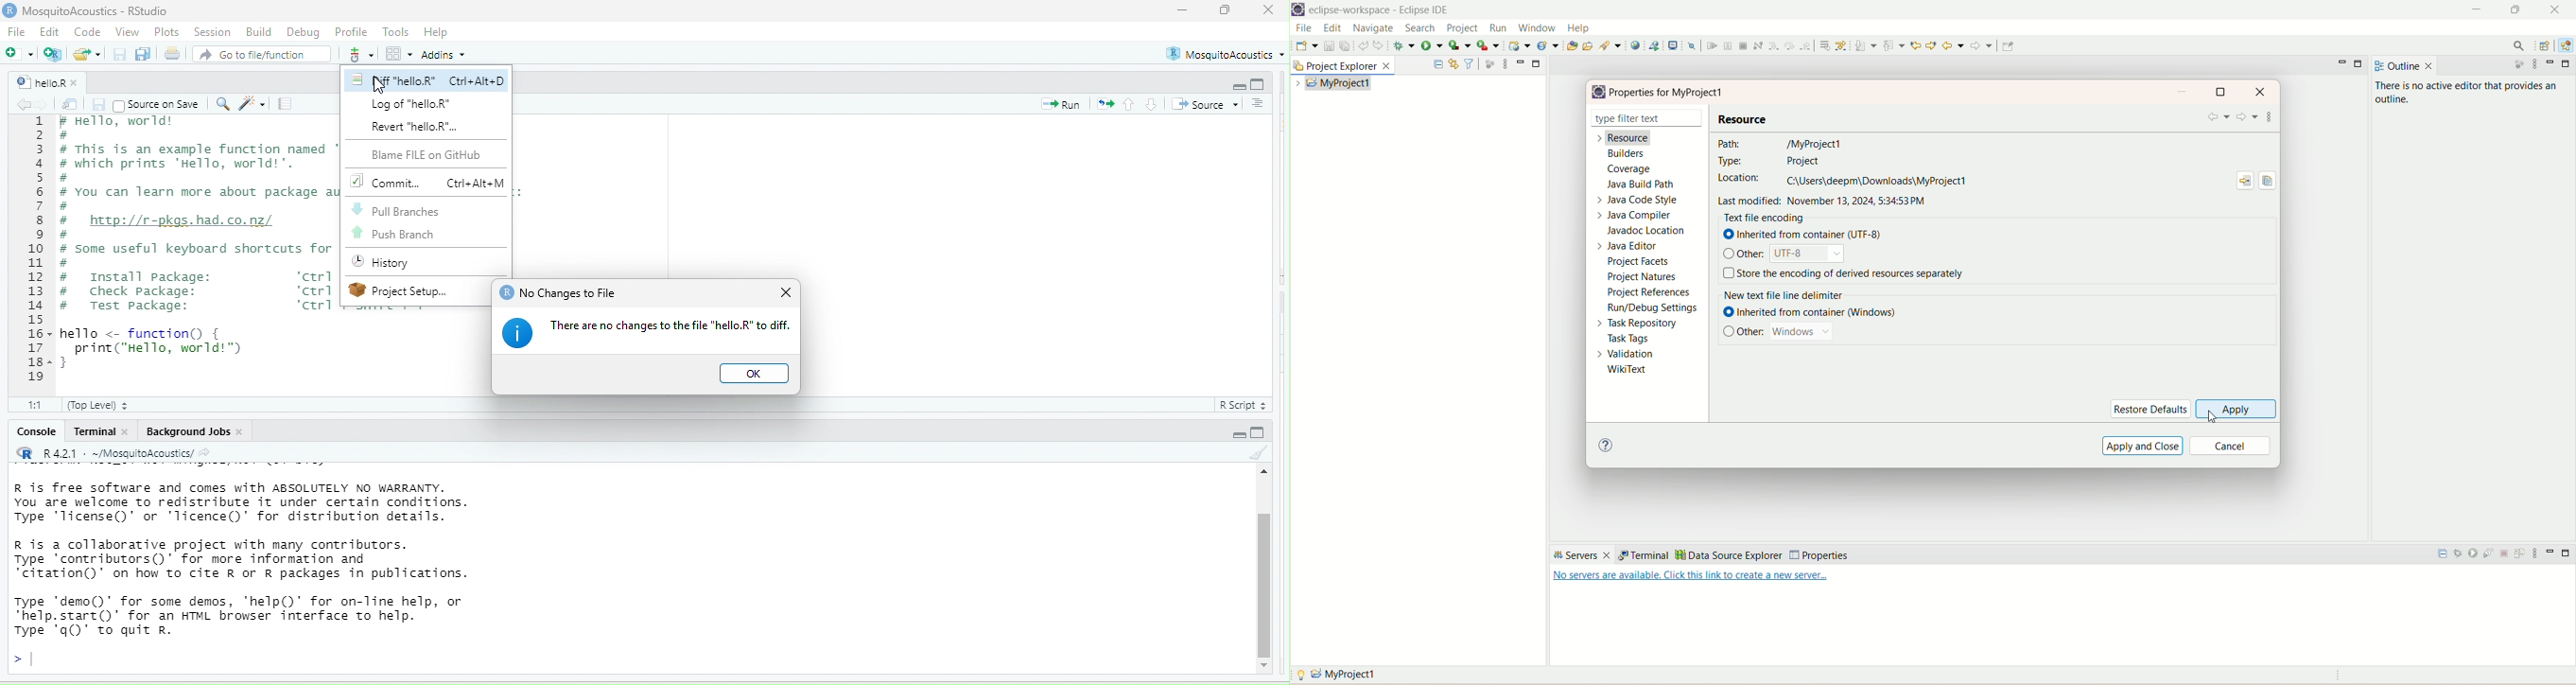 This screenshot has width=2576, height=700. What do you see at coordinates (395, 31) in the screenshot?
I see `Tools` at bounding box center [395, 31].